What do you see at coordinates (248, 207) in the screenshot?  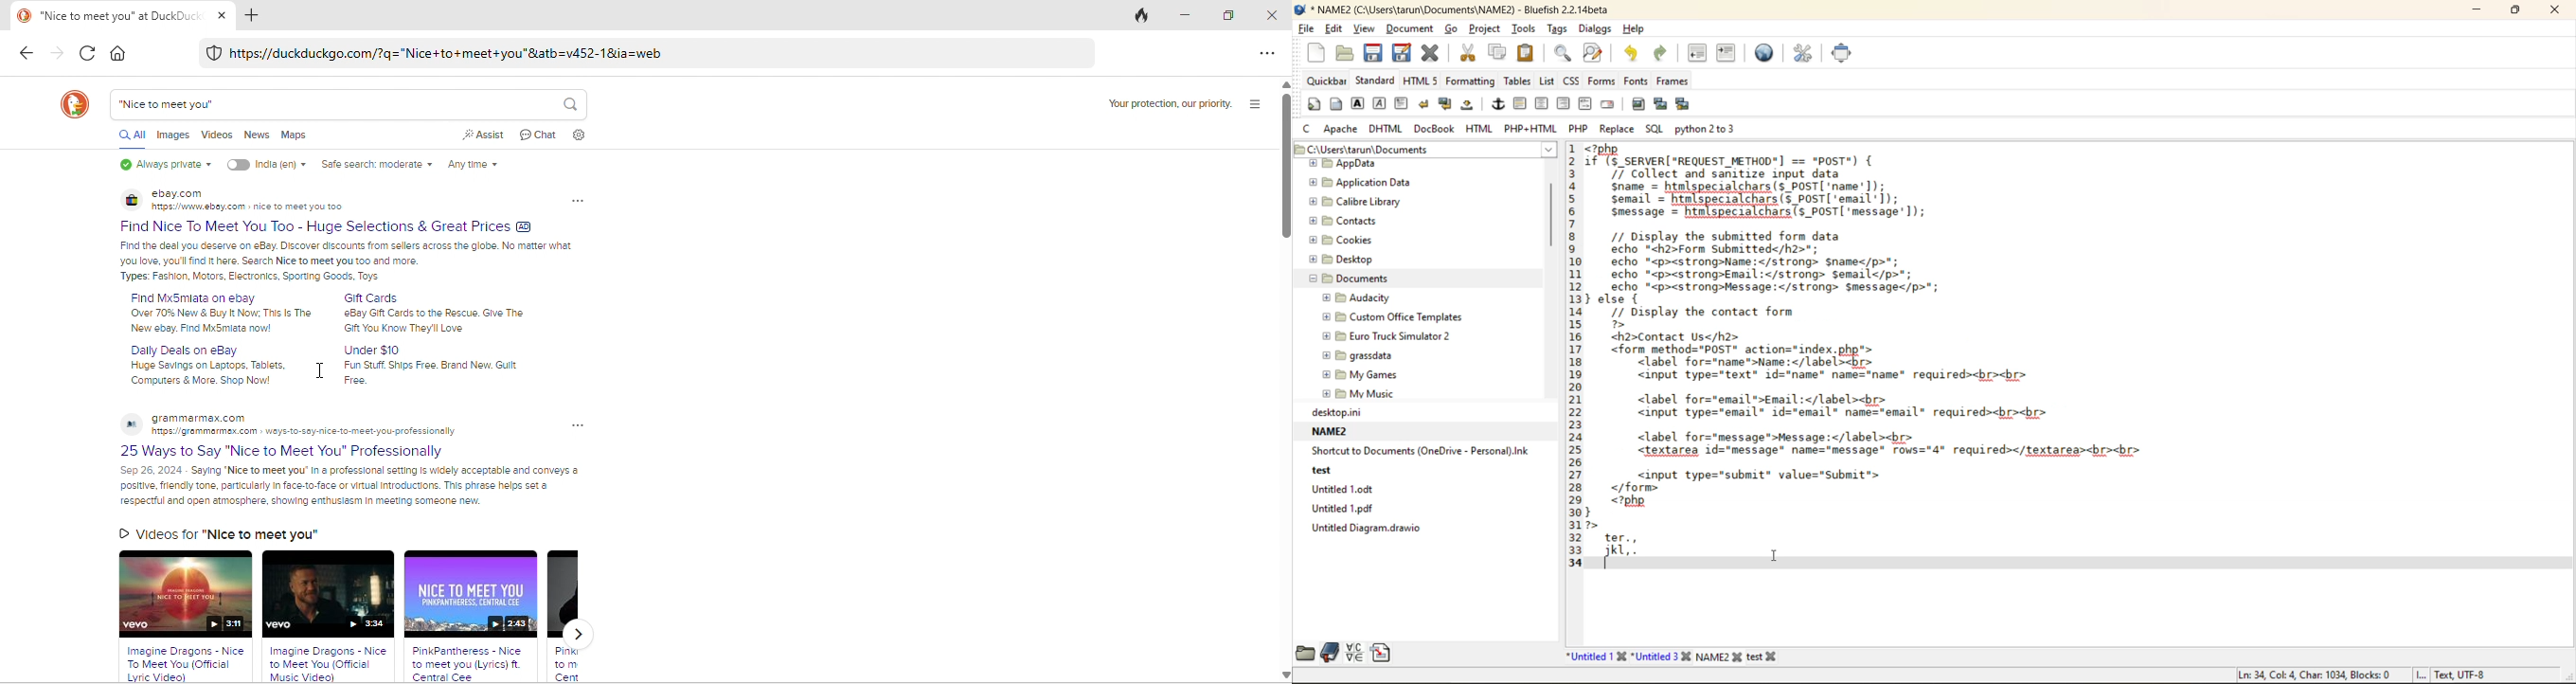 I see `text` at bounding box center [248, 207].